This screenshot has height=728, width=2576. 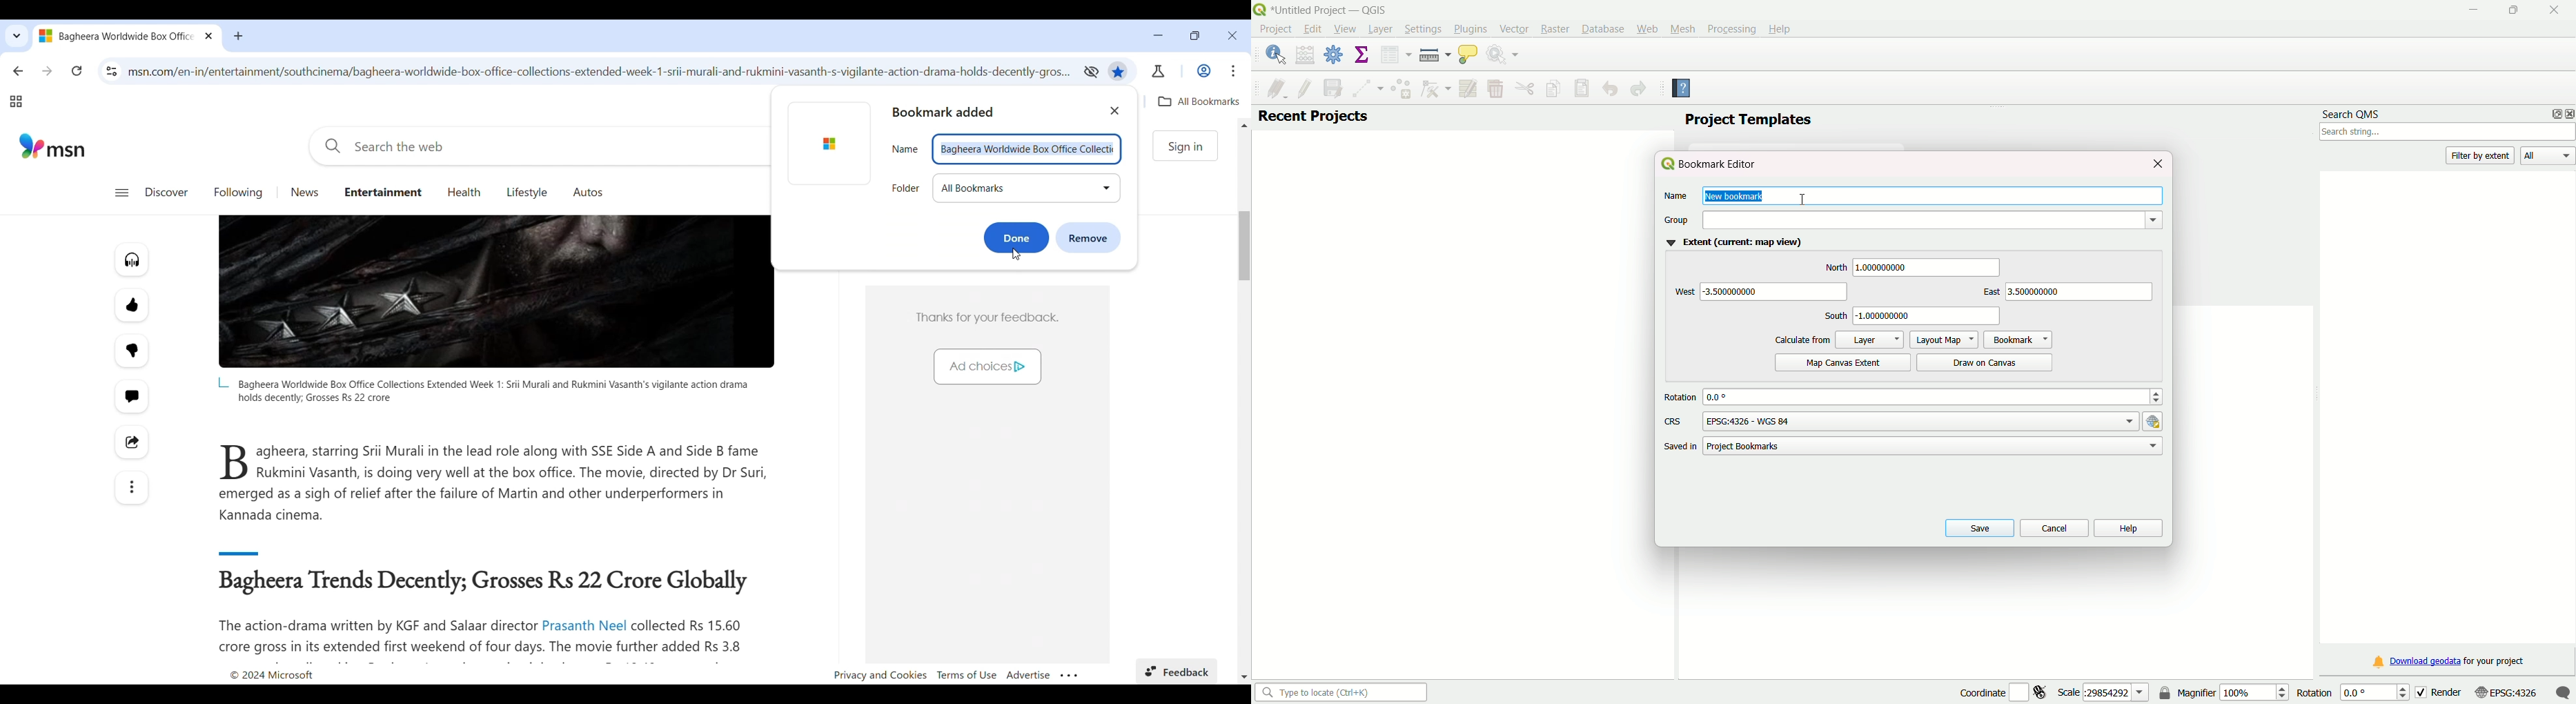 What do you see at coordinates (1244, 246) in the screenshot?
I see `Vertical slide bar` at bounding box center [1244, 246].